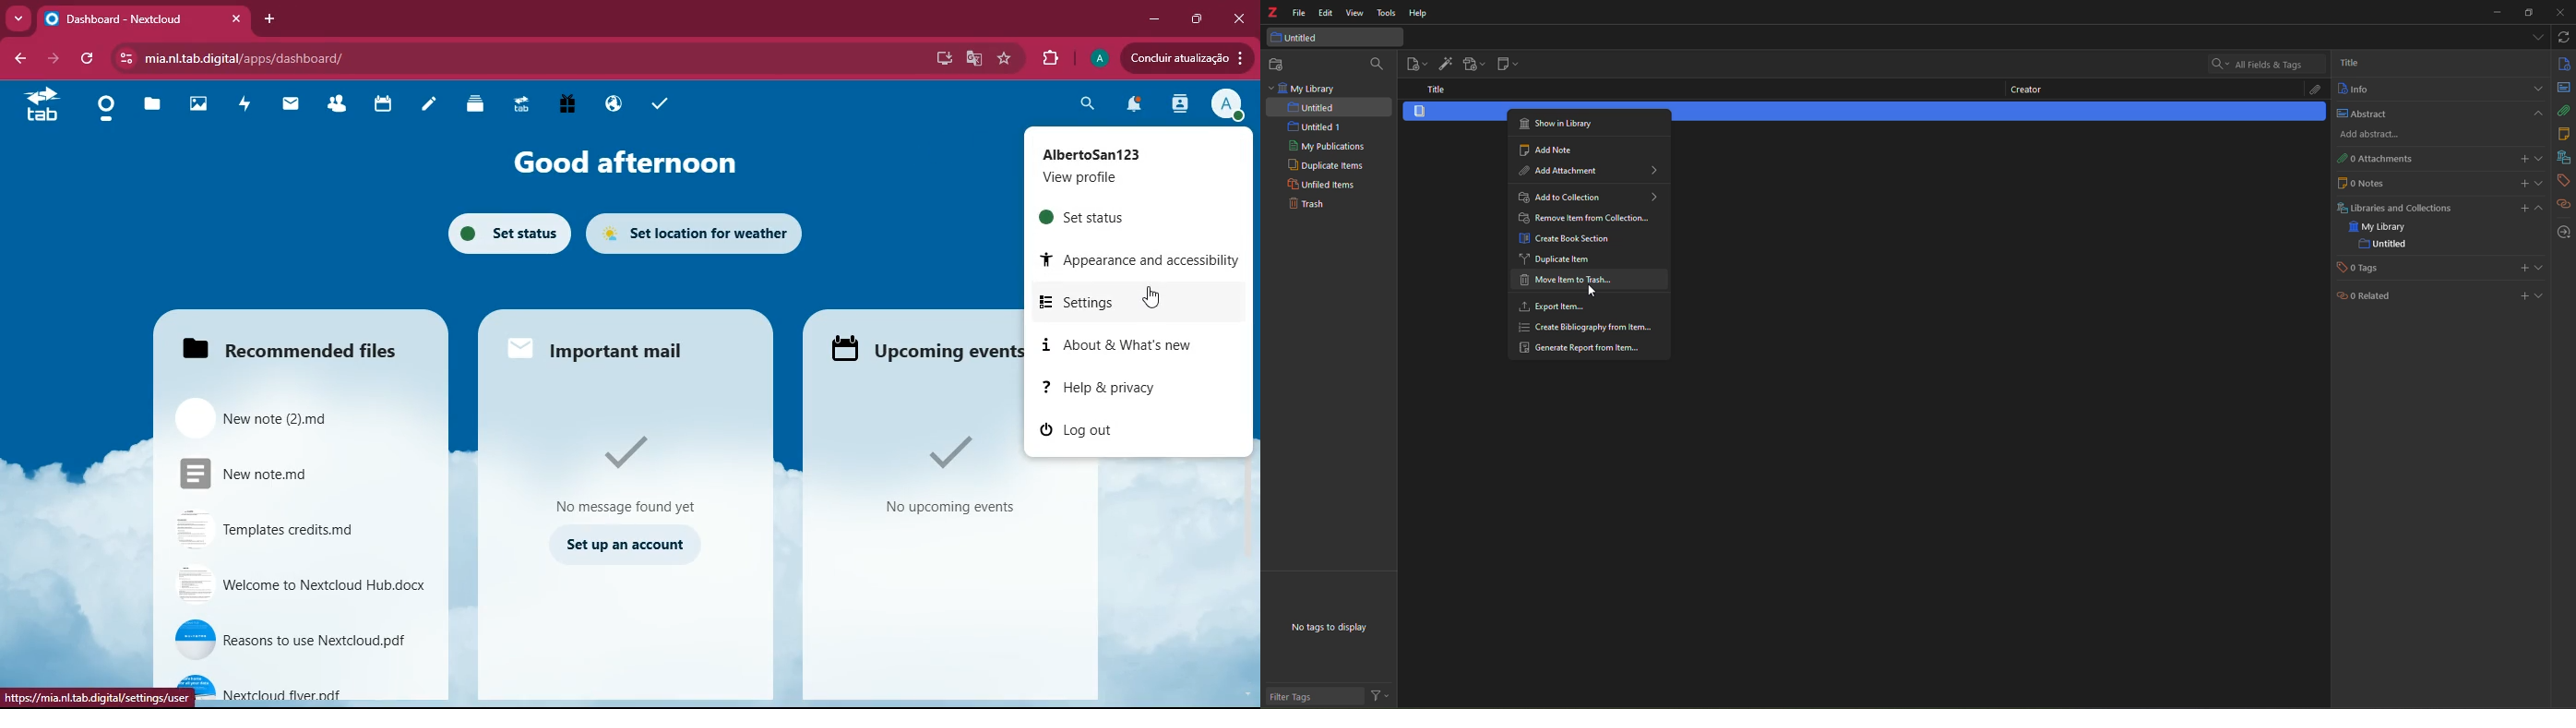 The width and height of the screenshot is (2576, 728). Describe the element at coordinates (2523, 159) in the screenshot. I see `add` at that location.